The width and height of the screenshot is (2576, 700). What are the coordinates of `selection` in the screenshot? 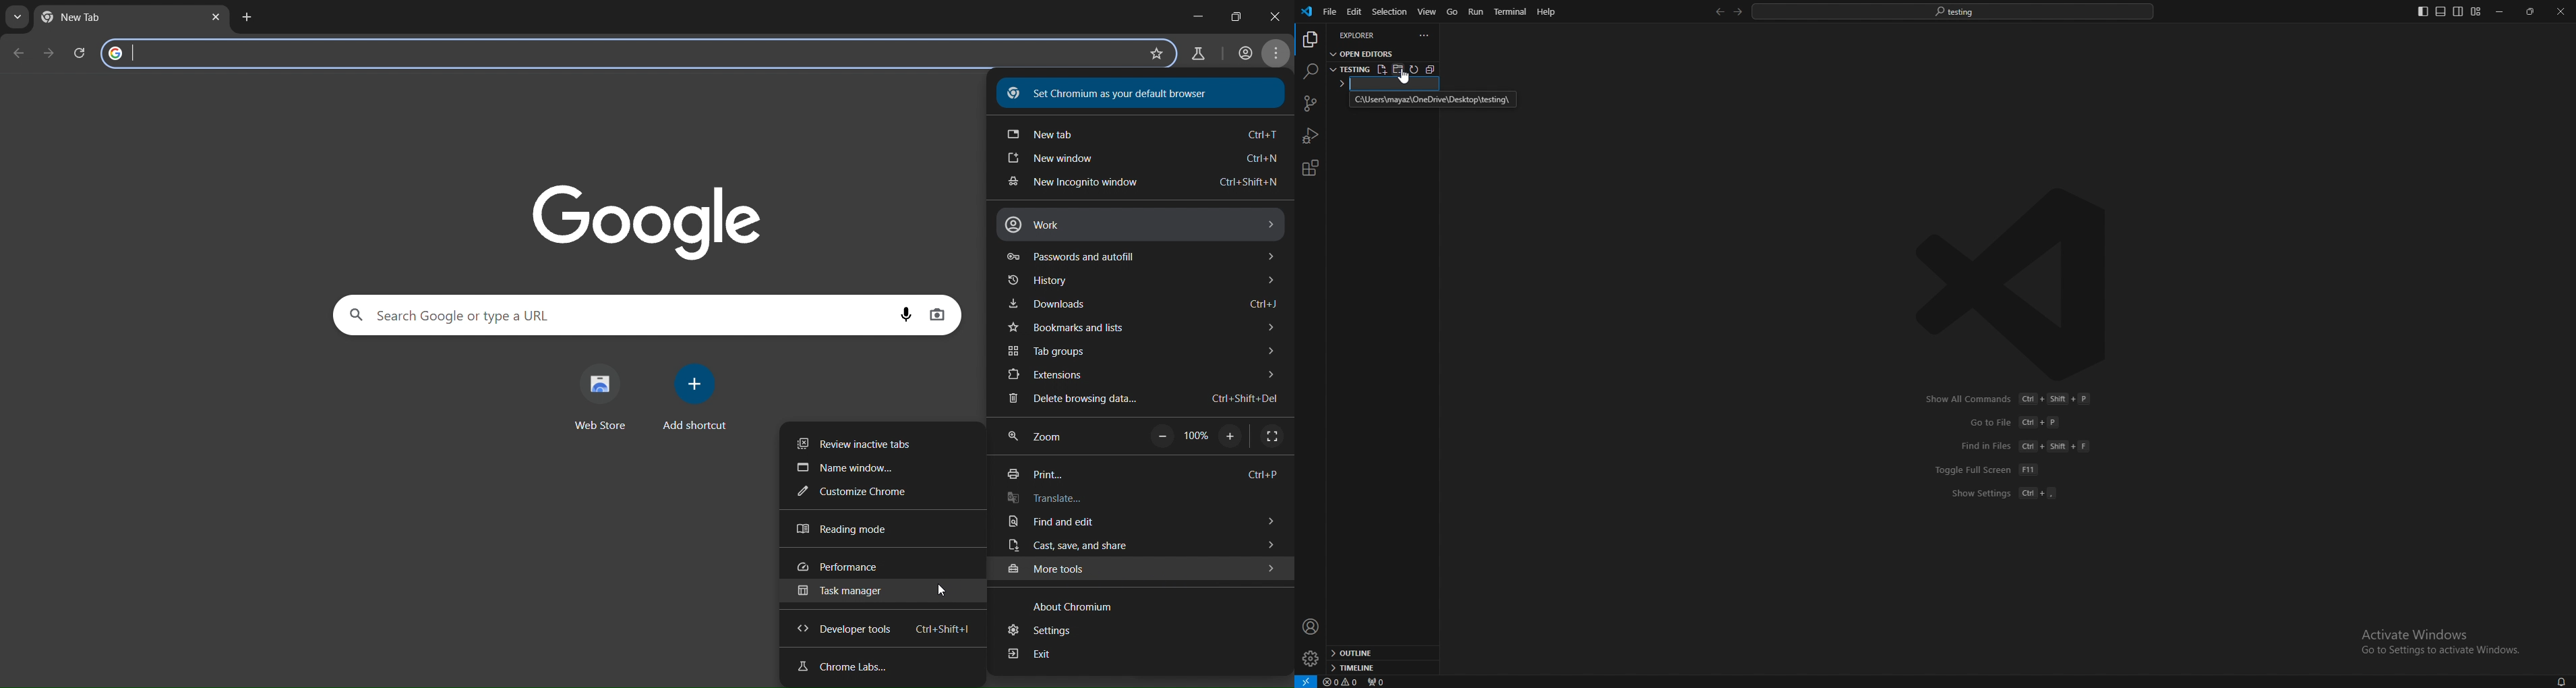 It's located at (1389, 11).